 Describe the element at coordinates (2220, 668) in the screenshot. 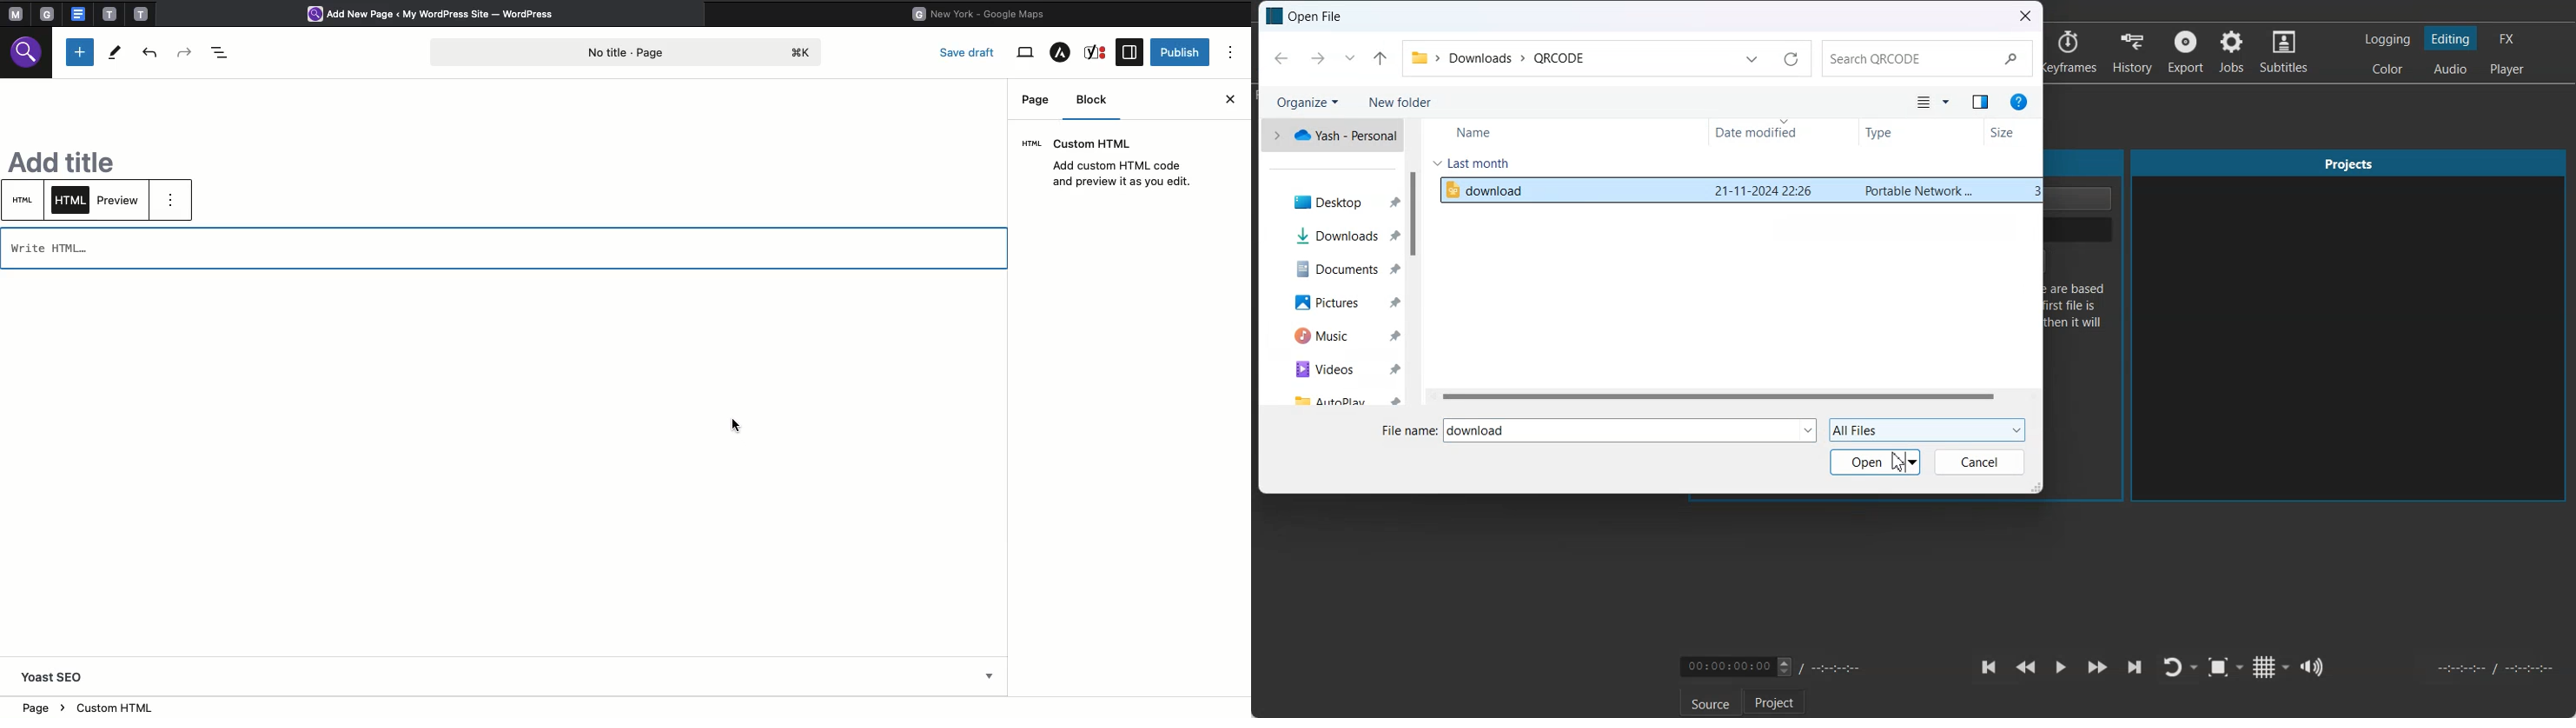

I see `Toggle Zoom` at that location.